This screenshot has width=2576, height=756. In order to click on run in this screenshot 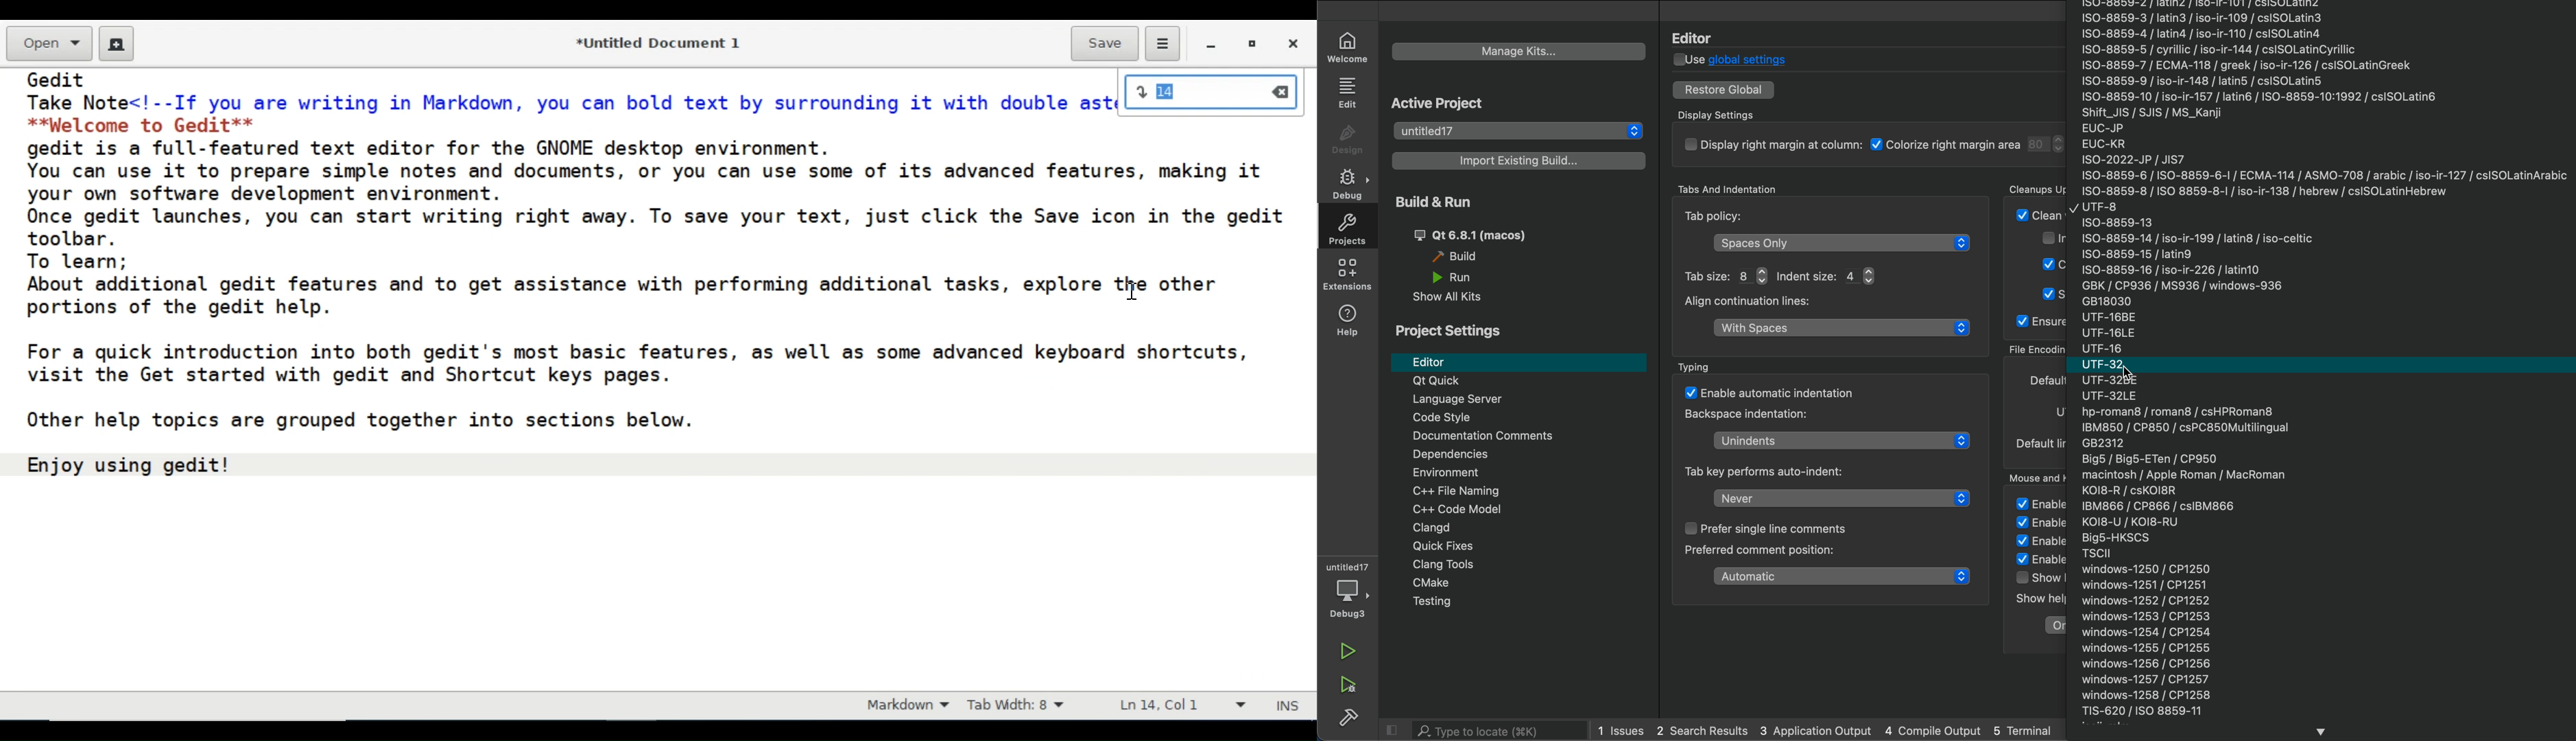, I will do `click(1350, 652)`.